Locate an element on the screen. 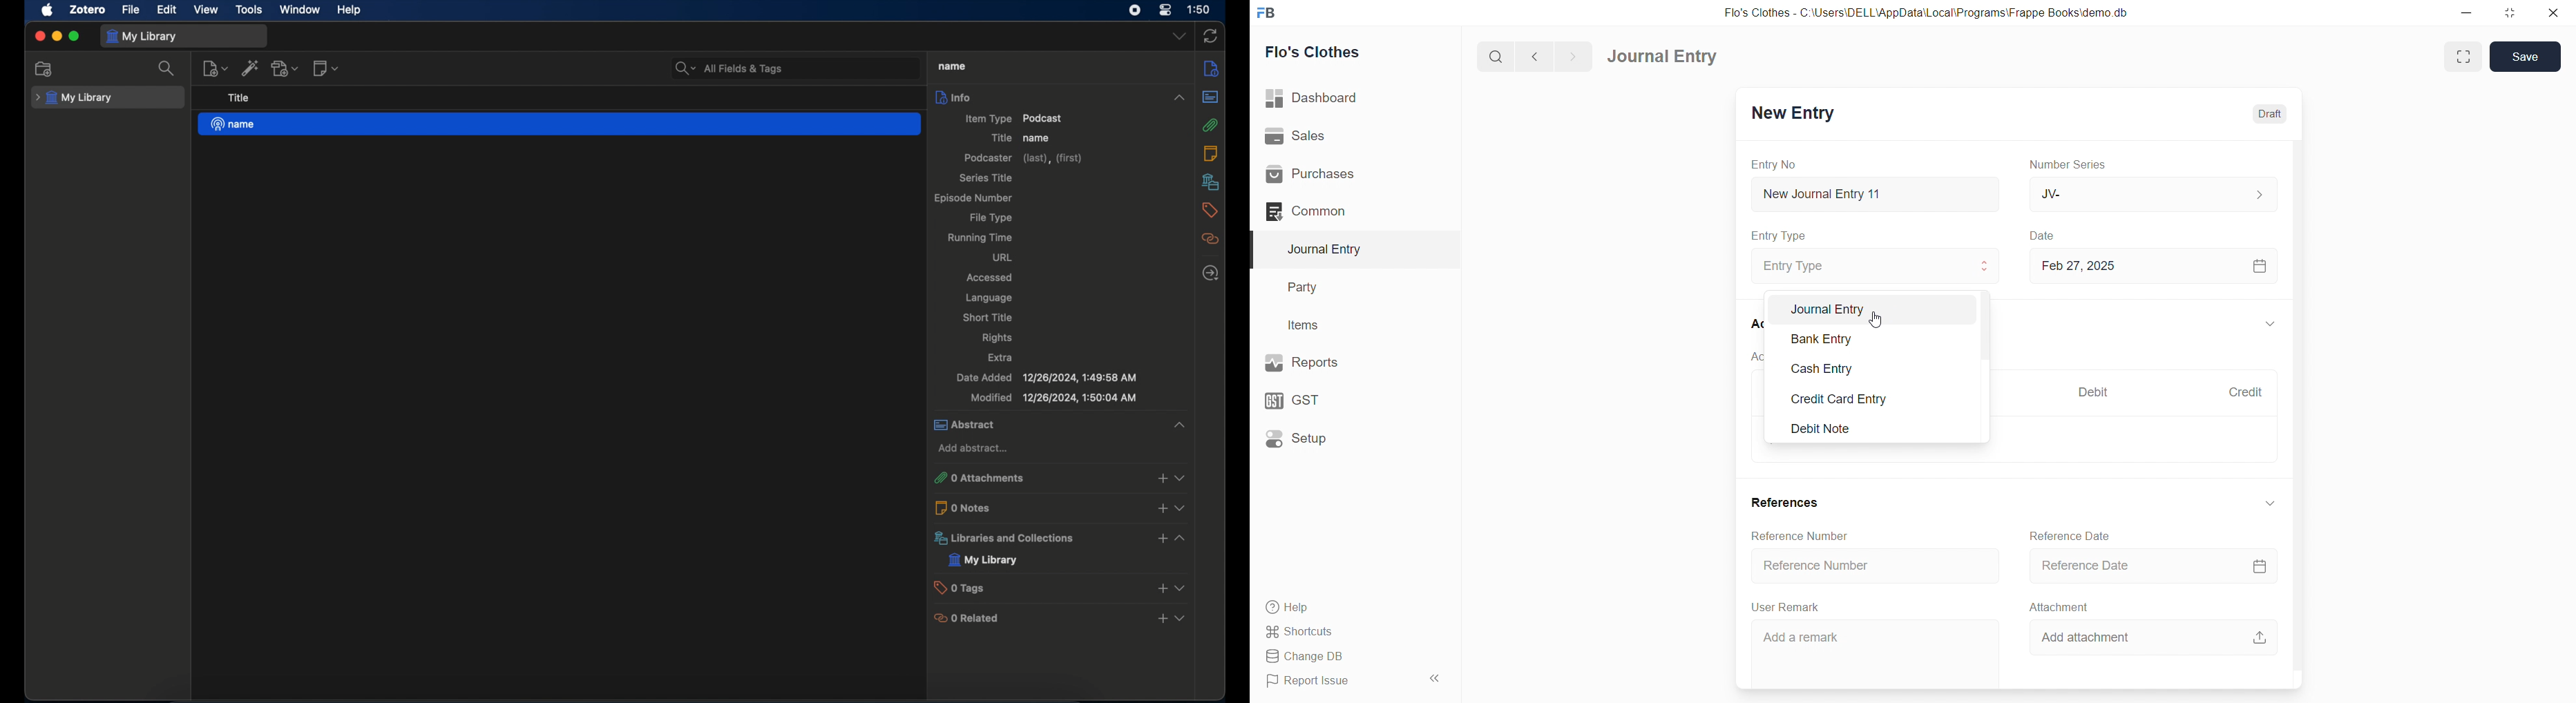 The width and height of the screenshot is (2576, 728). Bank Entry is located at coordinates (1835, 338).